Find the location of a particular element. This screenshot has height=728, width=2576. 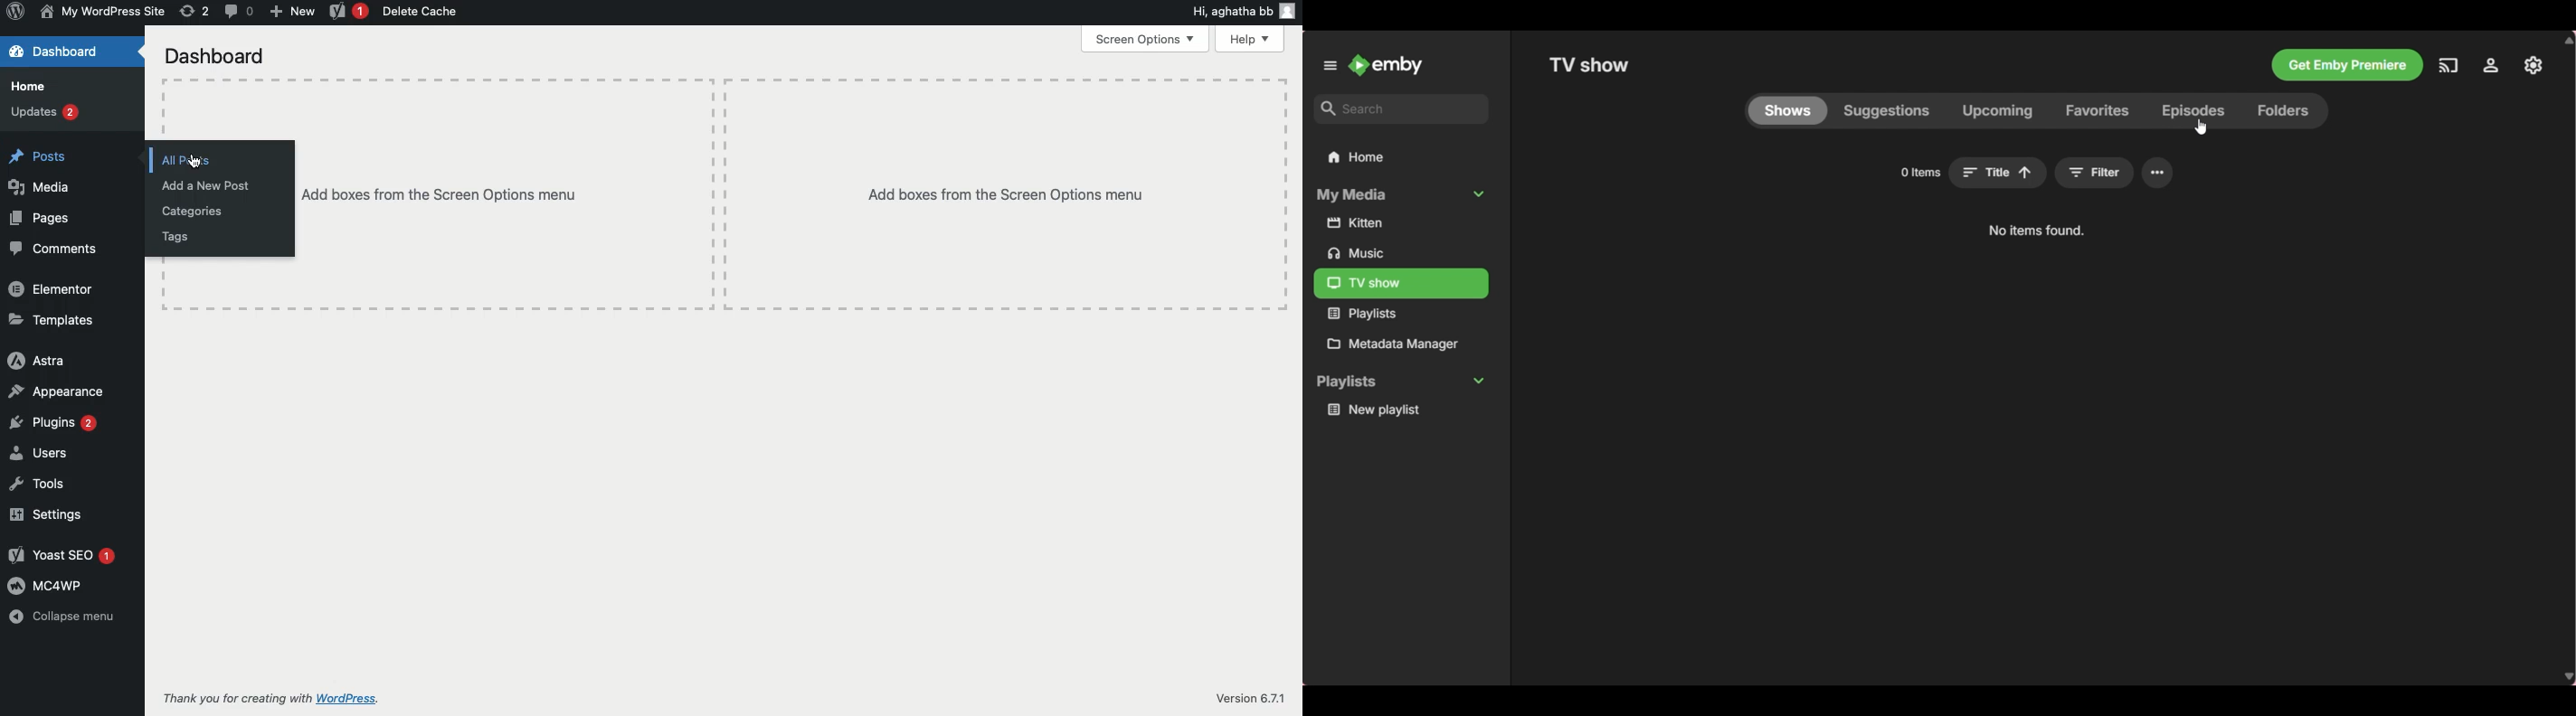

MC4WP is located at coordinates (46, 585).